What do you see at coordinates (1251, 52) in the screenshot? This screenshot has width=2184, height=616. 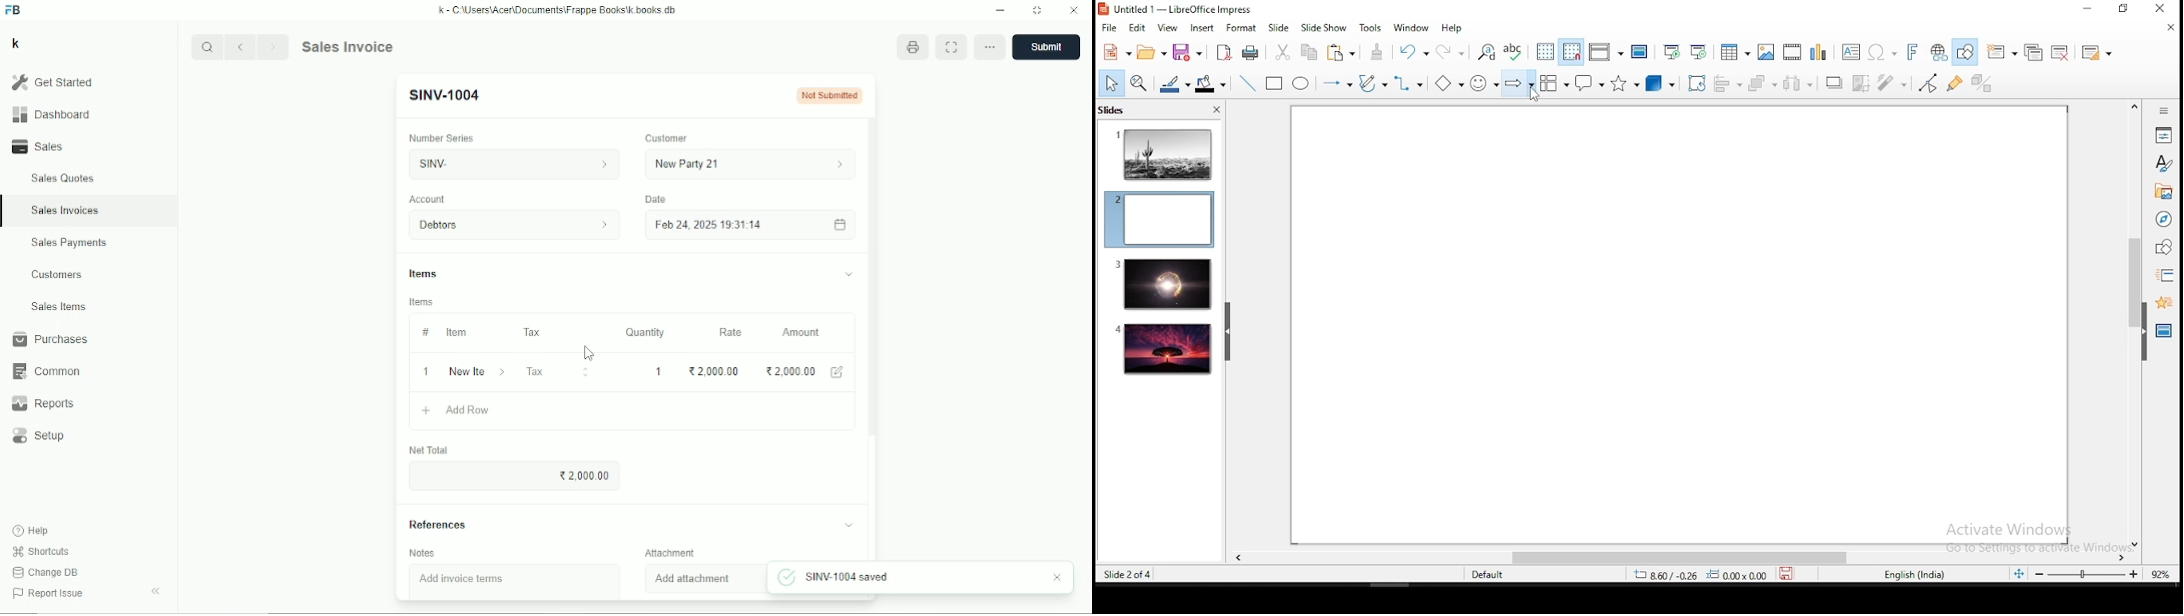 I see `print` at bounding box center [1251, 52].